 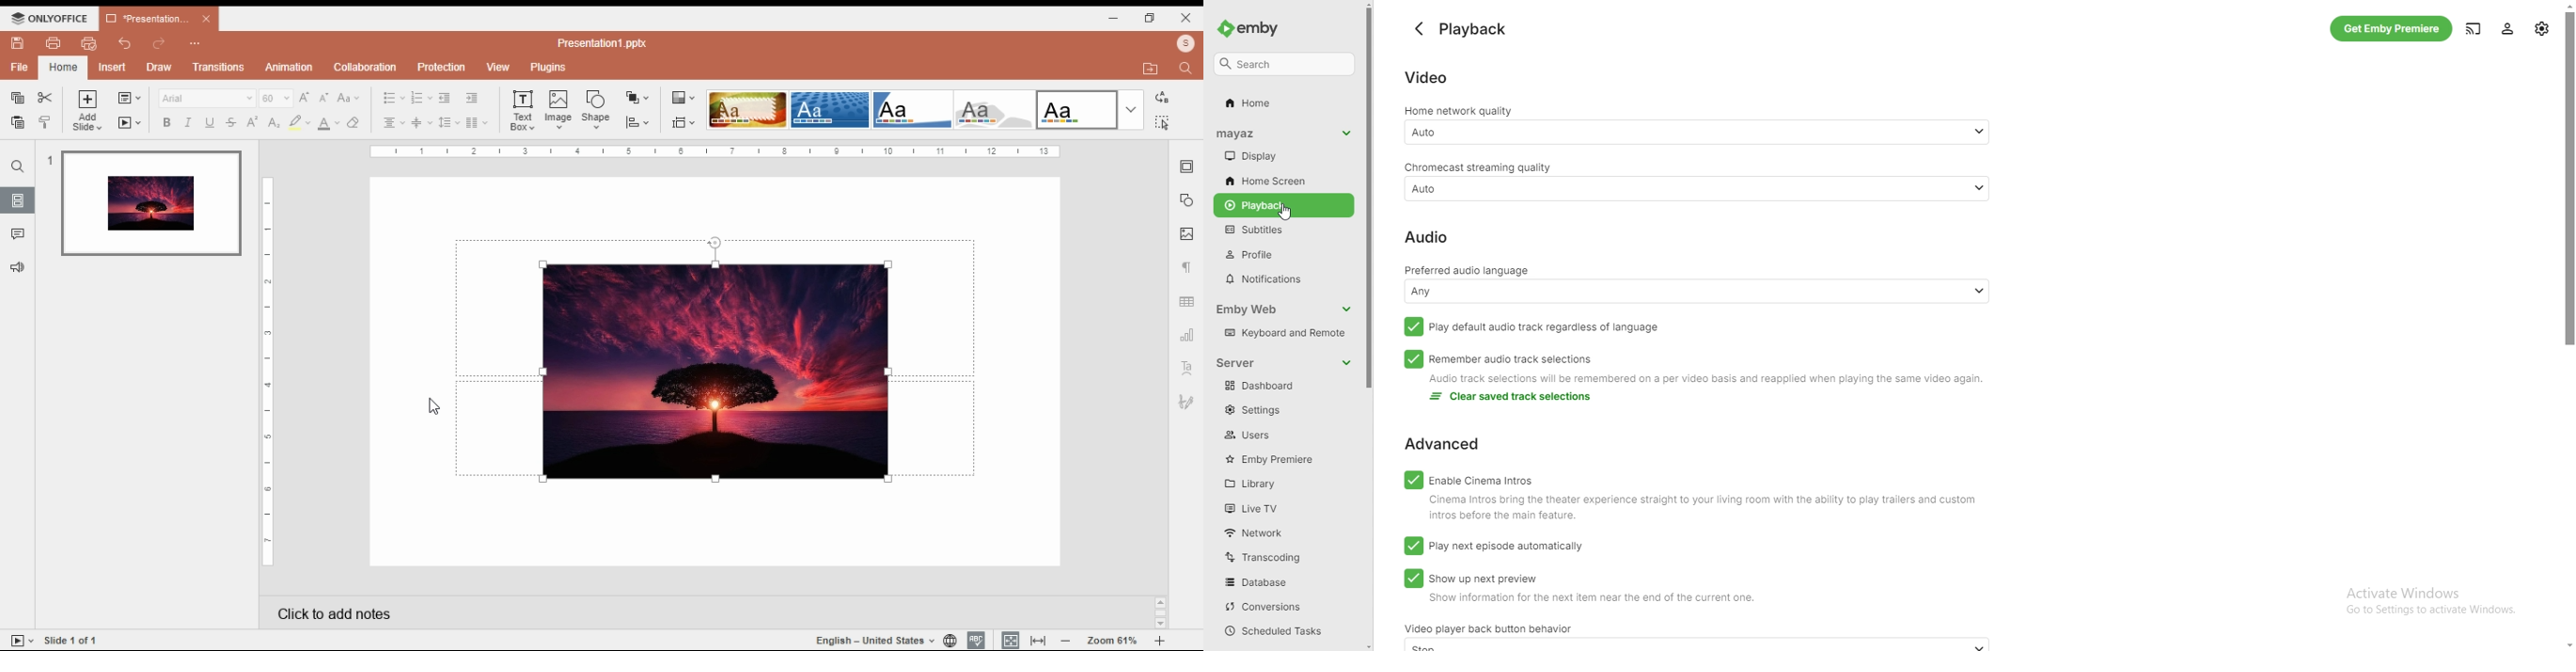 I want to click on cursor, so click(x=1286, y=212).